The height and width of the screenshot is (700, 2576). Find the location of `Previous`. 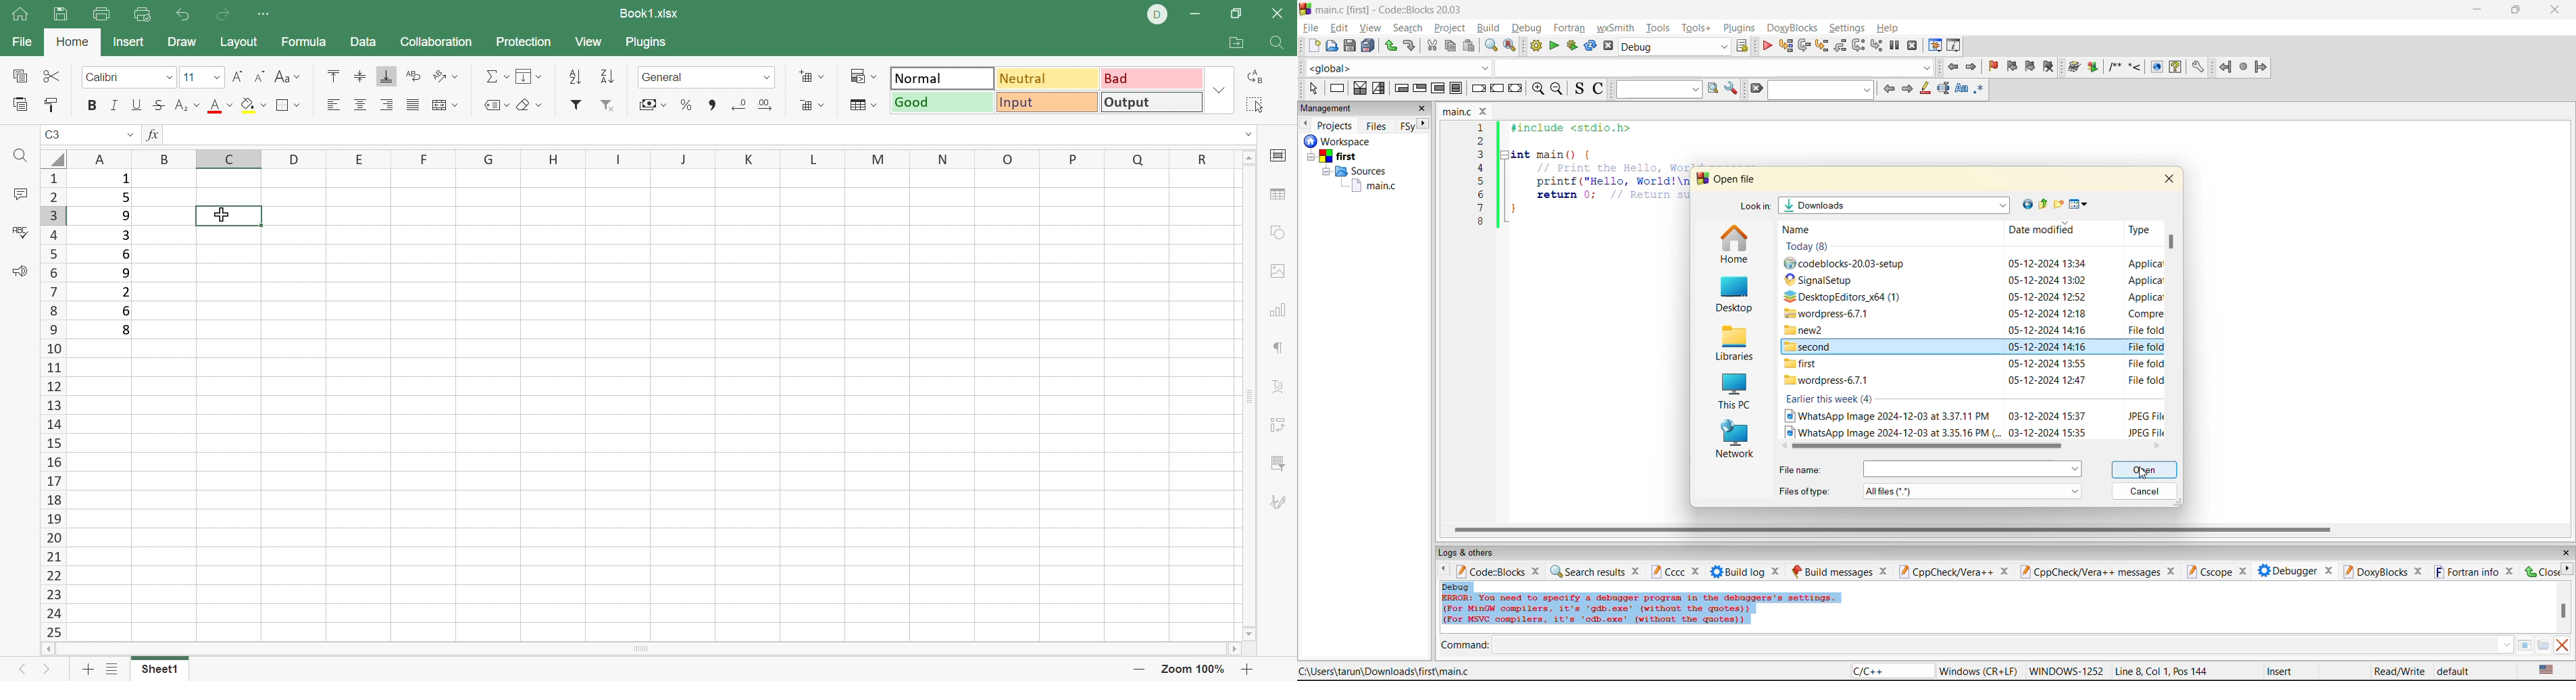

Previous is located at coordinates (24, 671).